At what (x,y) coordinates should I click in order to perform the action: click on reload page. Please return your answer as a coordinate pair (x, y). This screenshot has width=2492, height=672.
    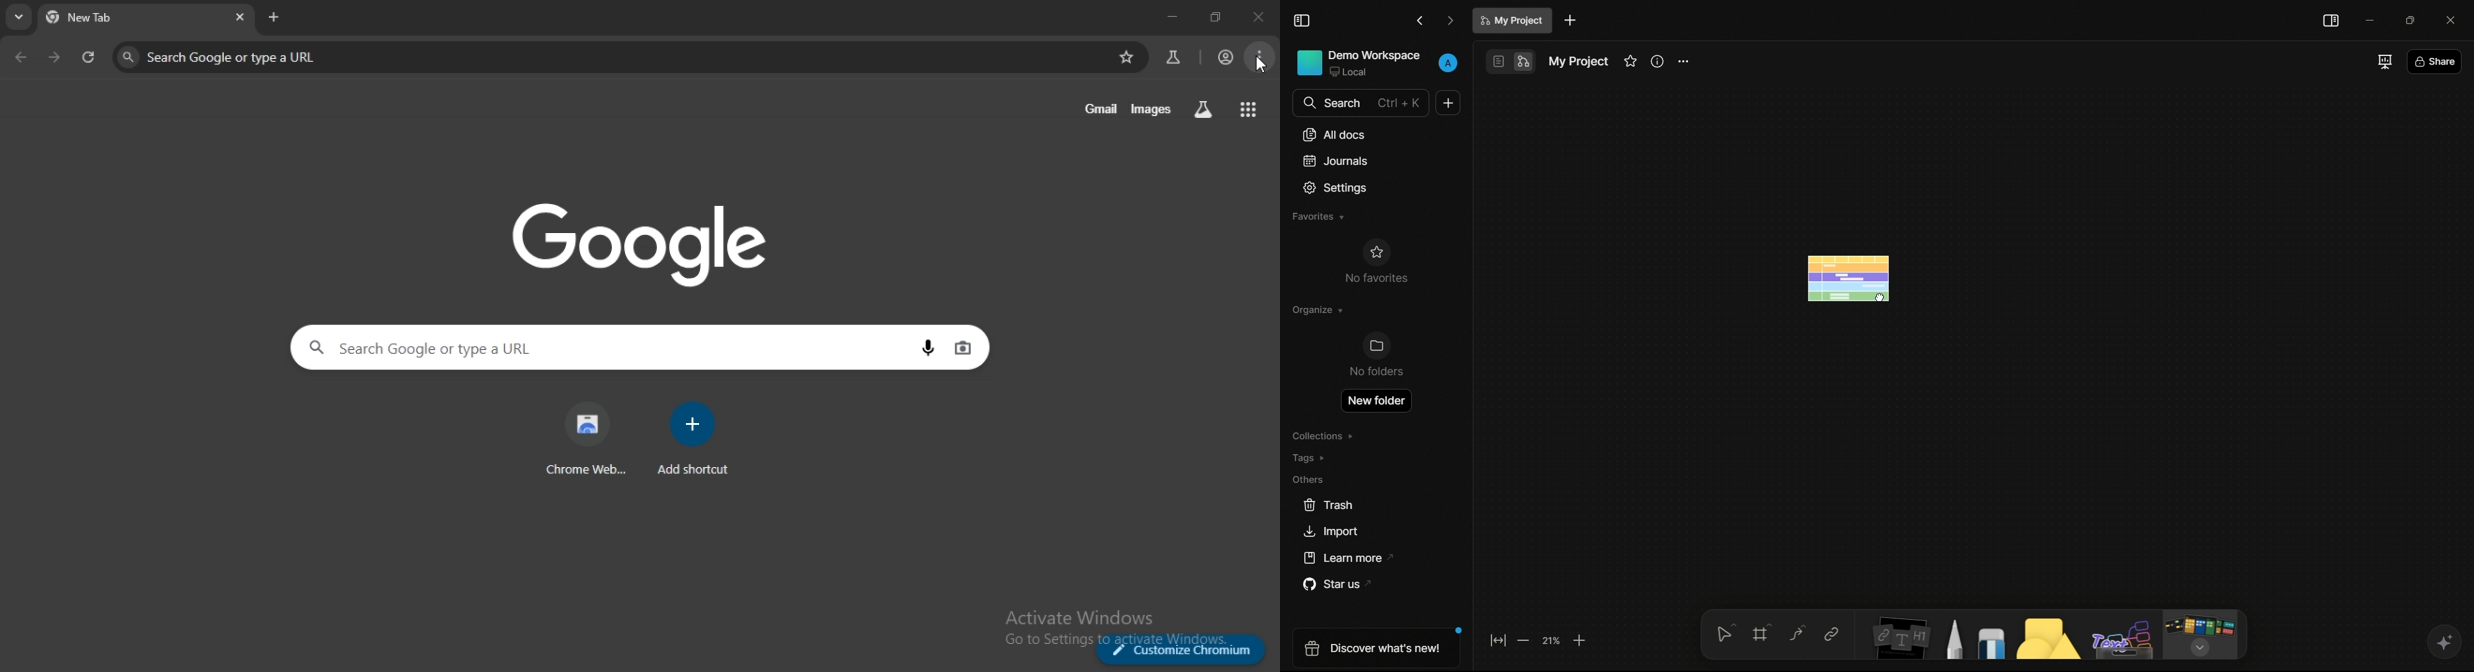
    Looking at the image, I should click on (92, 58).